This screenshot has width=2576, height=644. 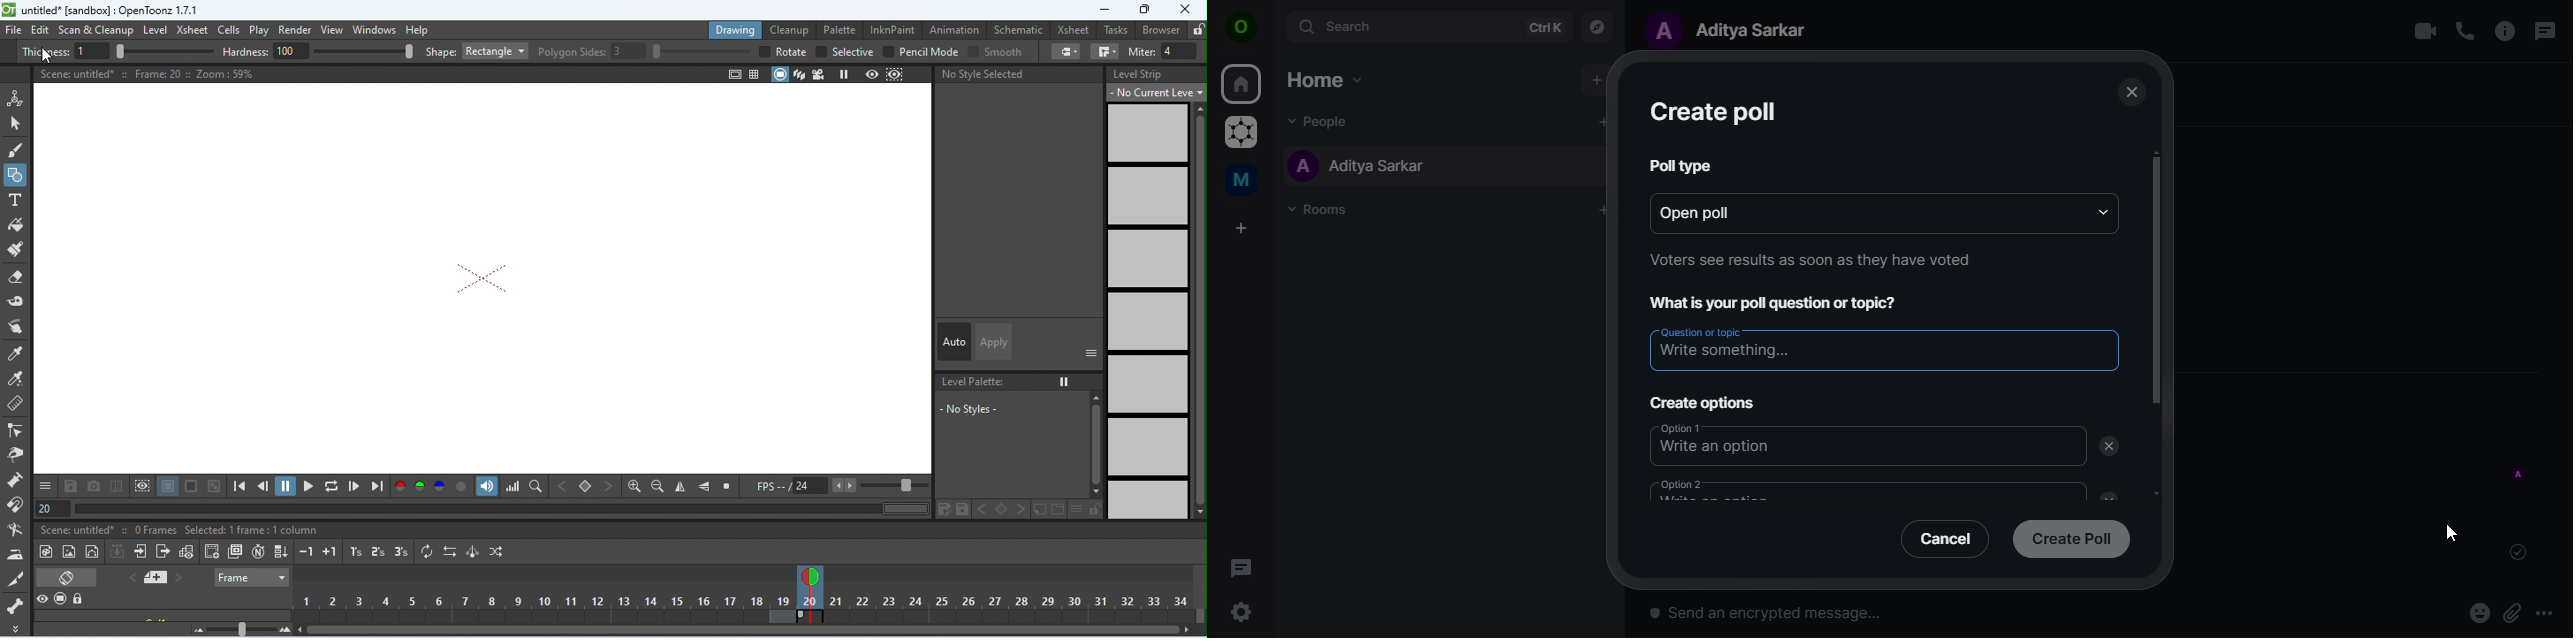 I want to click on add, so click(x=1595, y=80).